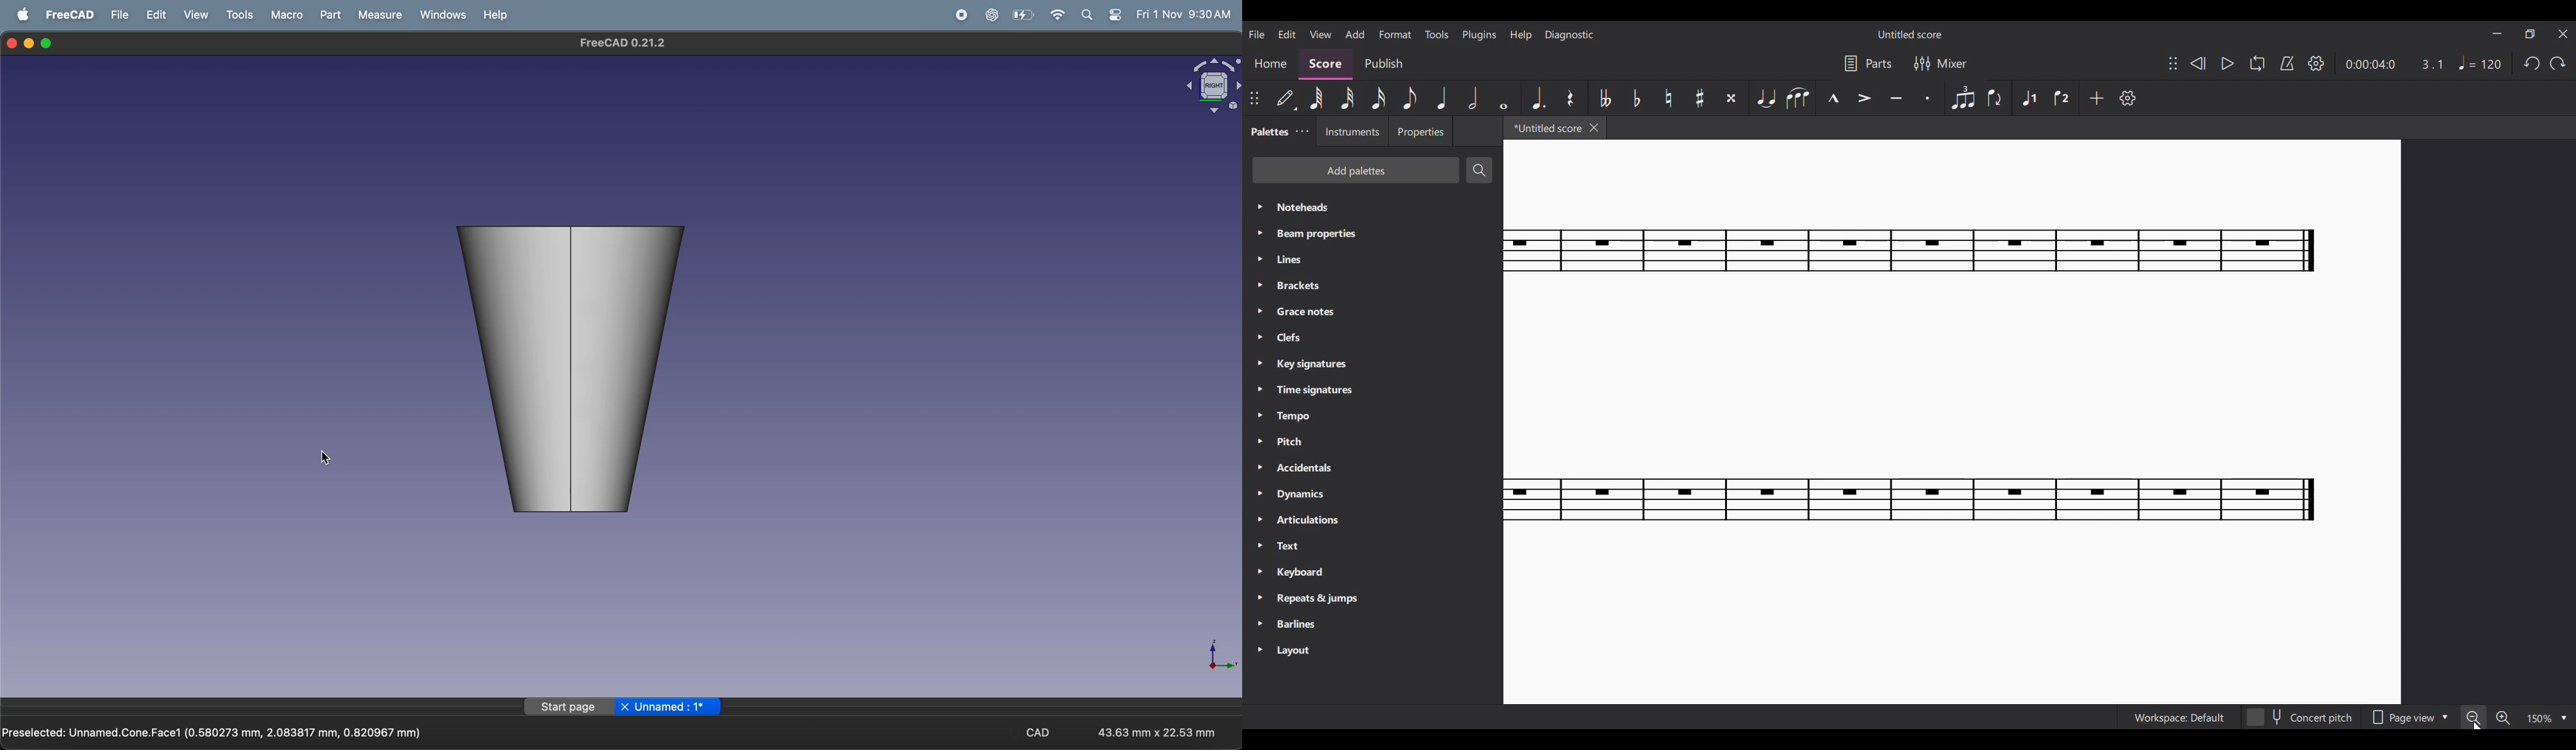 The image size is (2576, 756). What do you see at coordinates (1570, 98) in the screenshot?
I see `Rest` at bounding box center [1570, 98].